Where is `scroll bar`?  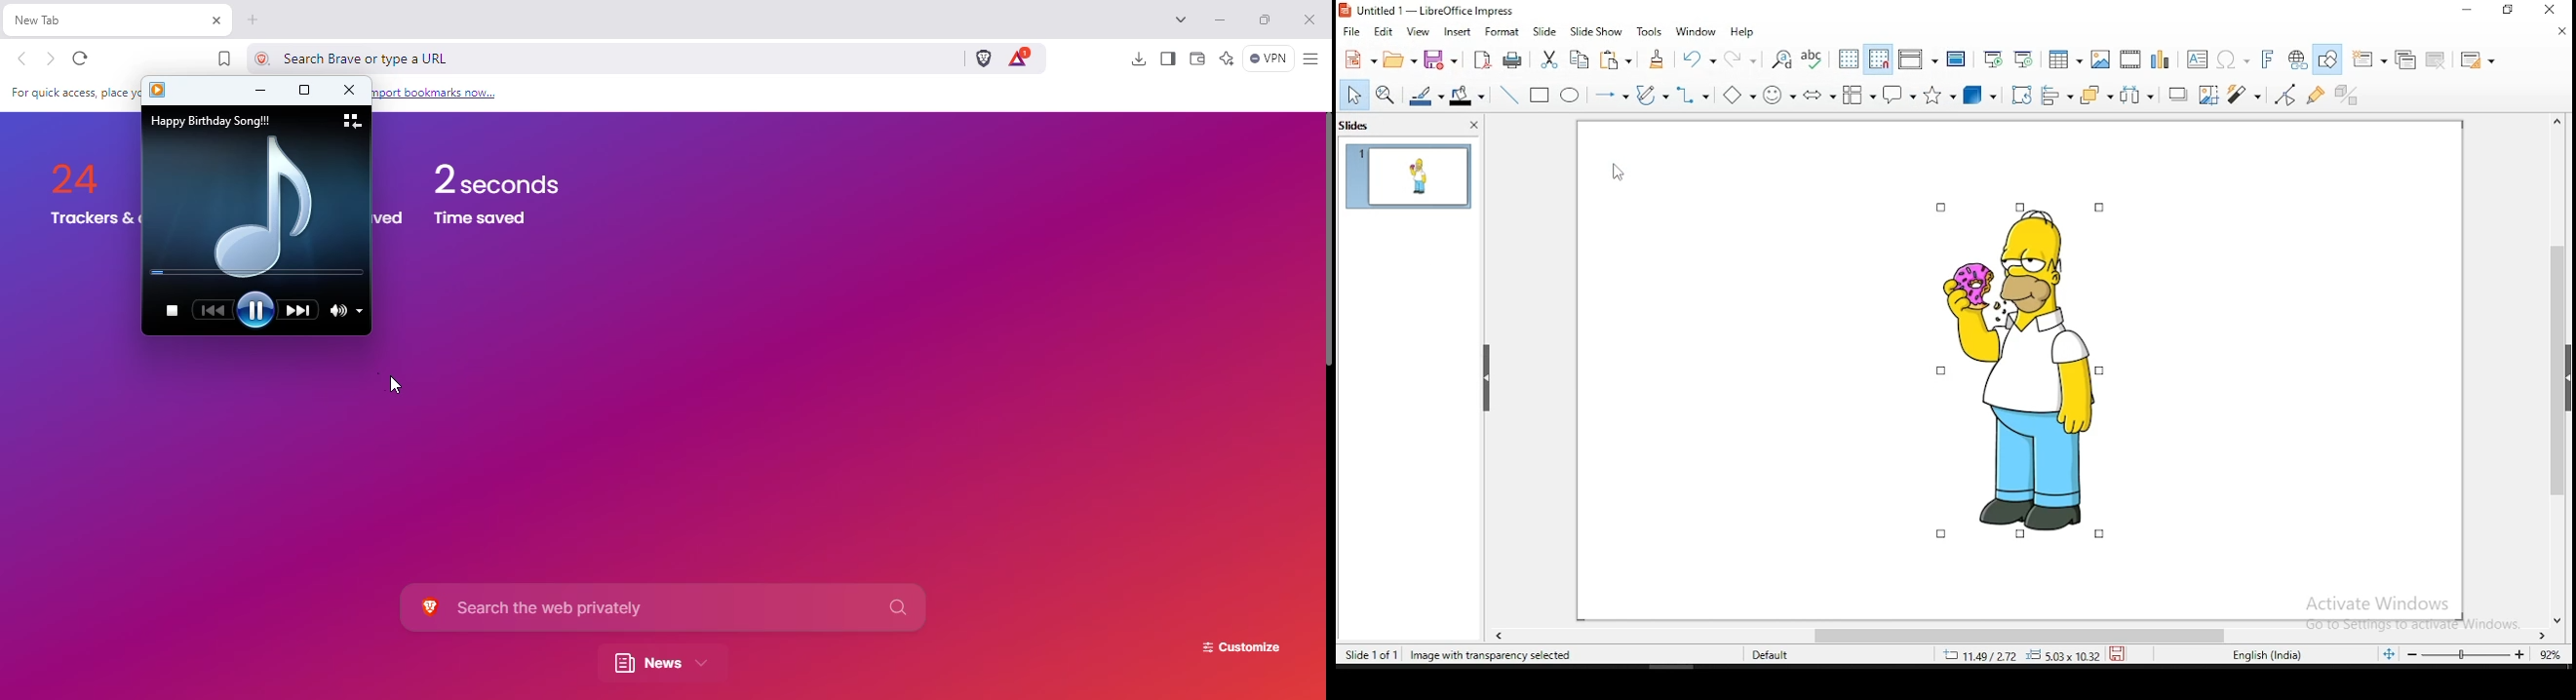 scroll bar is located at coordinates (2023, 636).